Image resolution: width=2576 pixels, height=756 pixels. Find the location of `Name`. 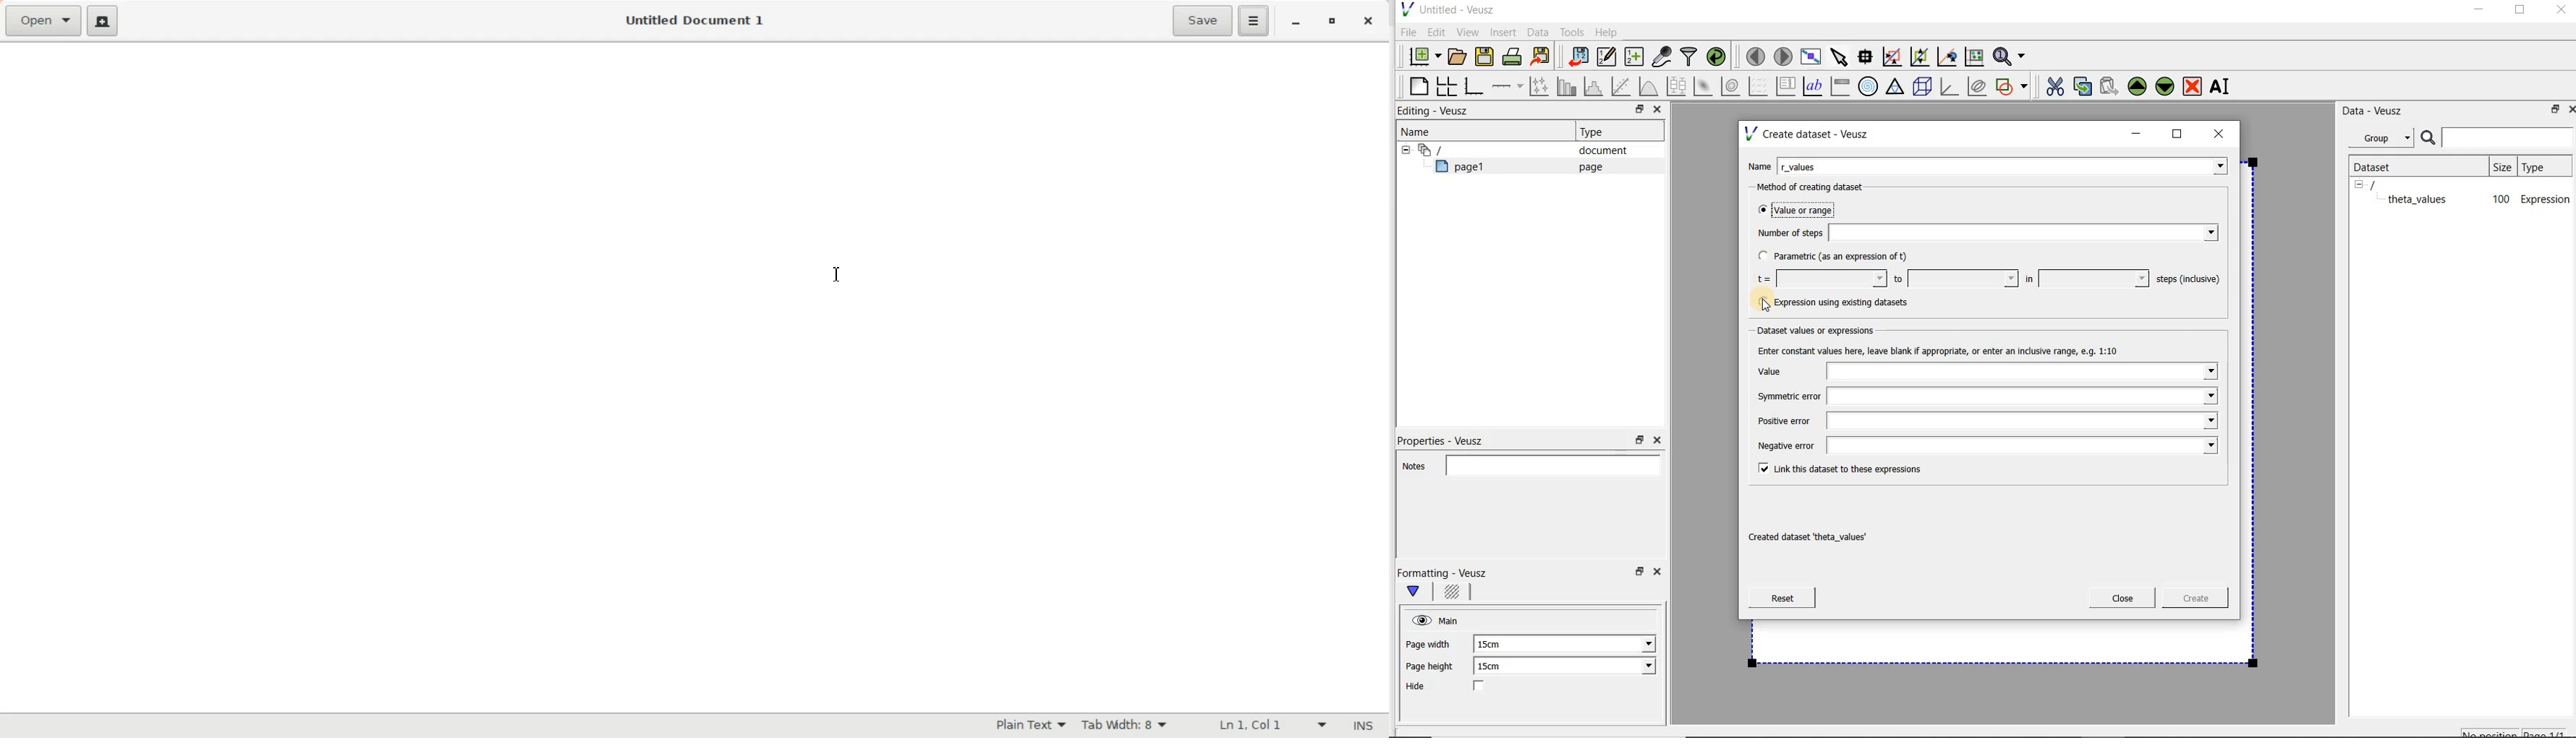

Name is located at coordinates (1759, 165).